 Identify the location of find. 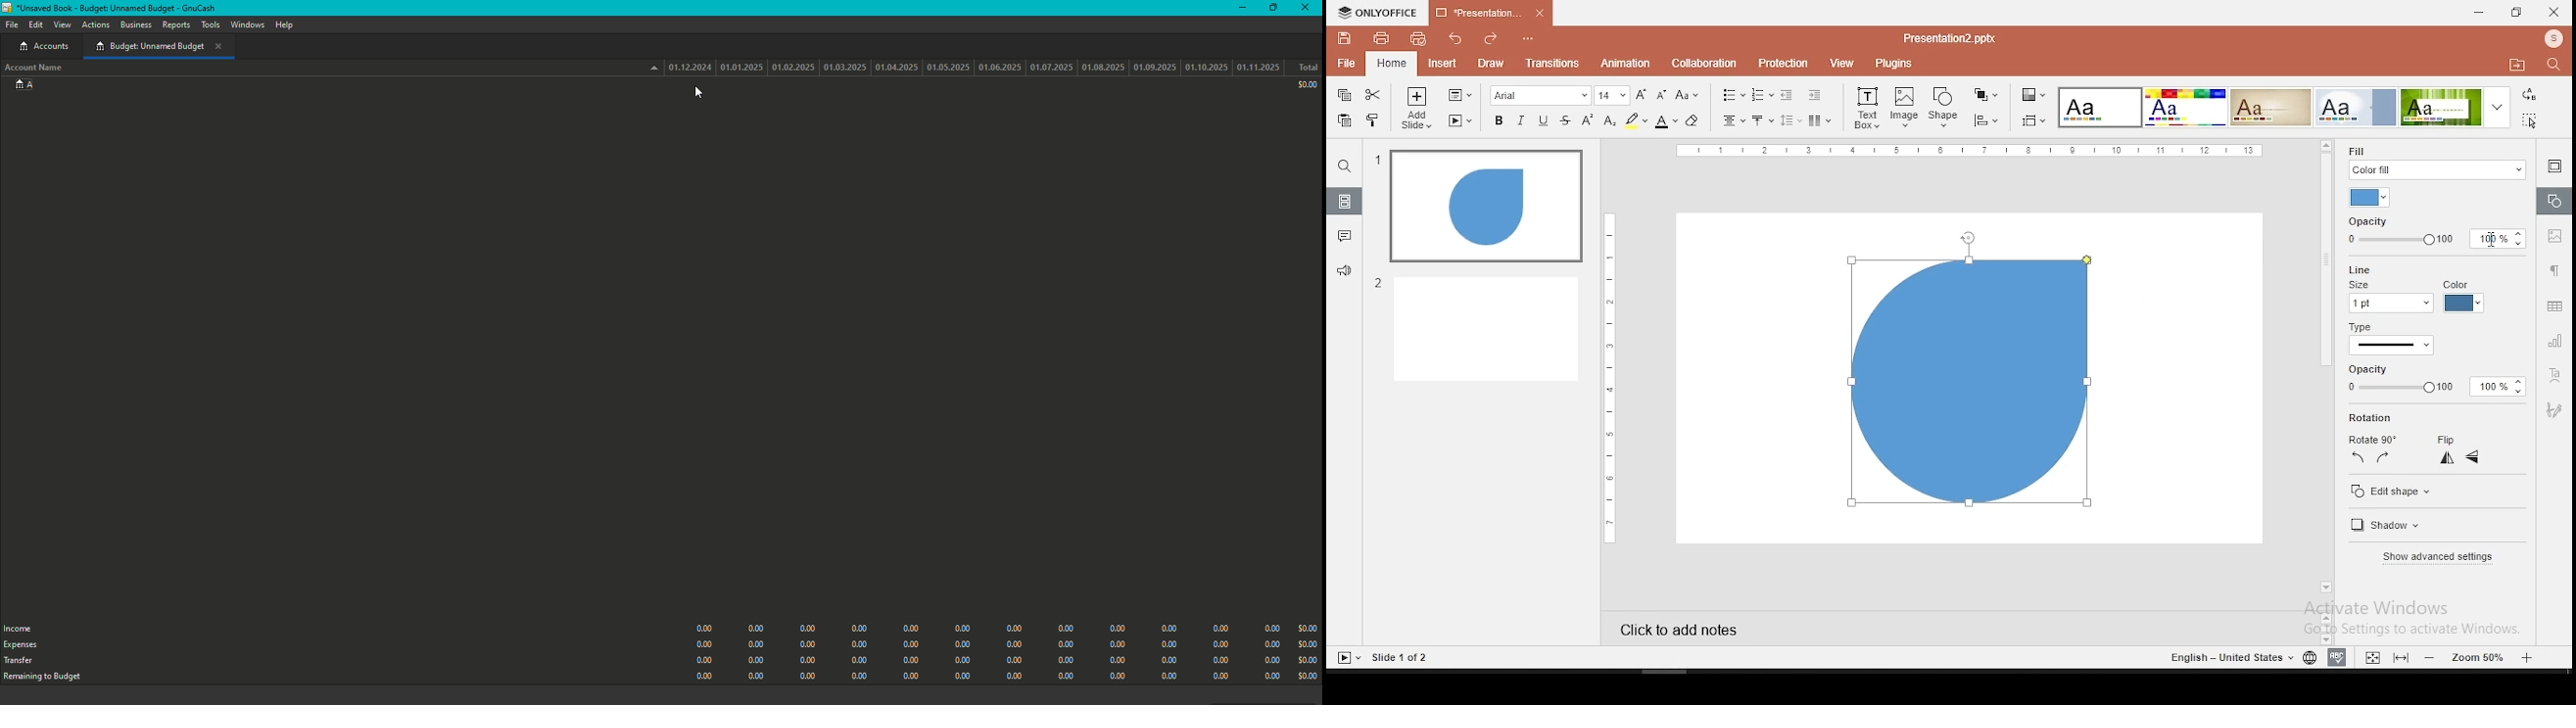
(2553, 64).